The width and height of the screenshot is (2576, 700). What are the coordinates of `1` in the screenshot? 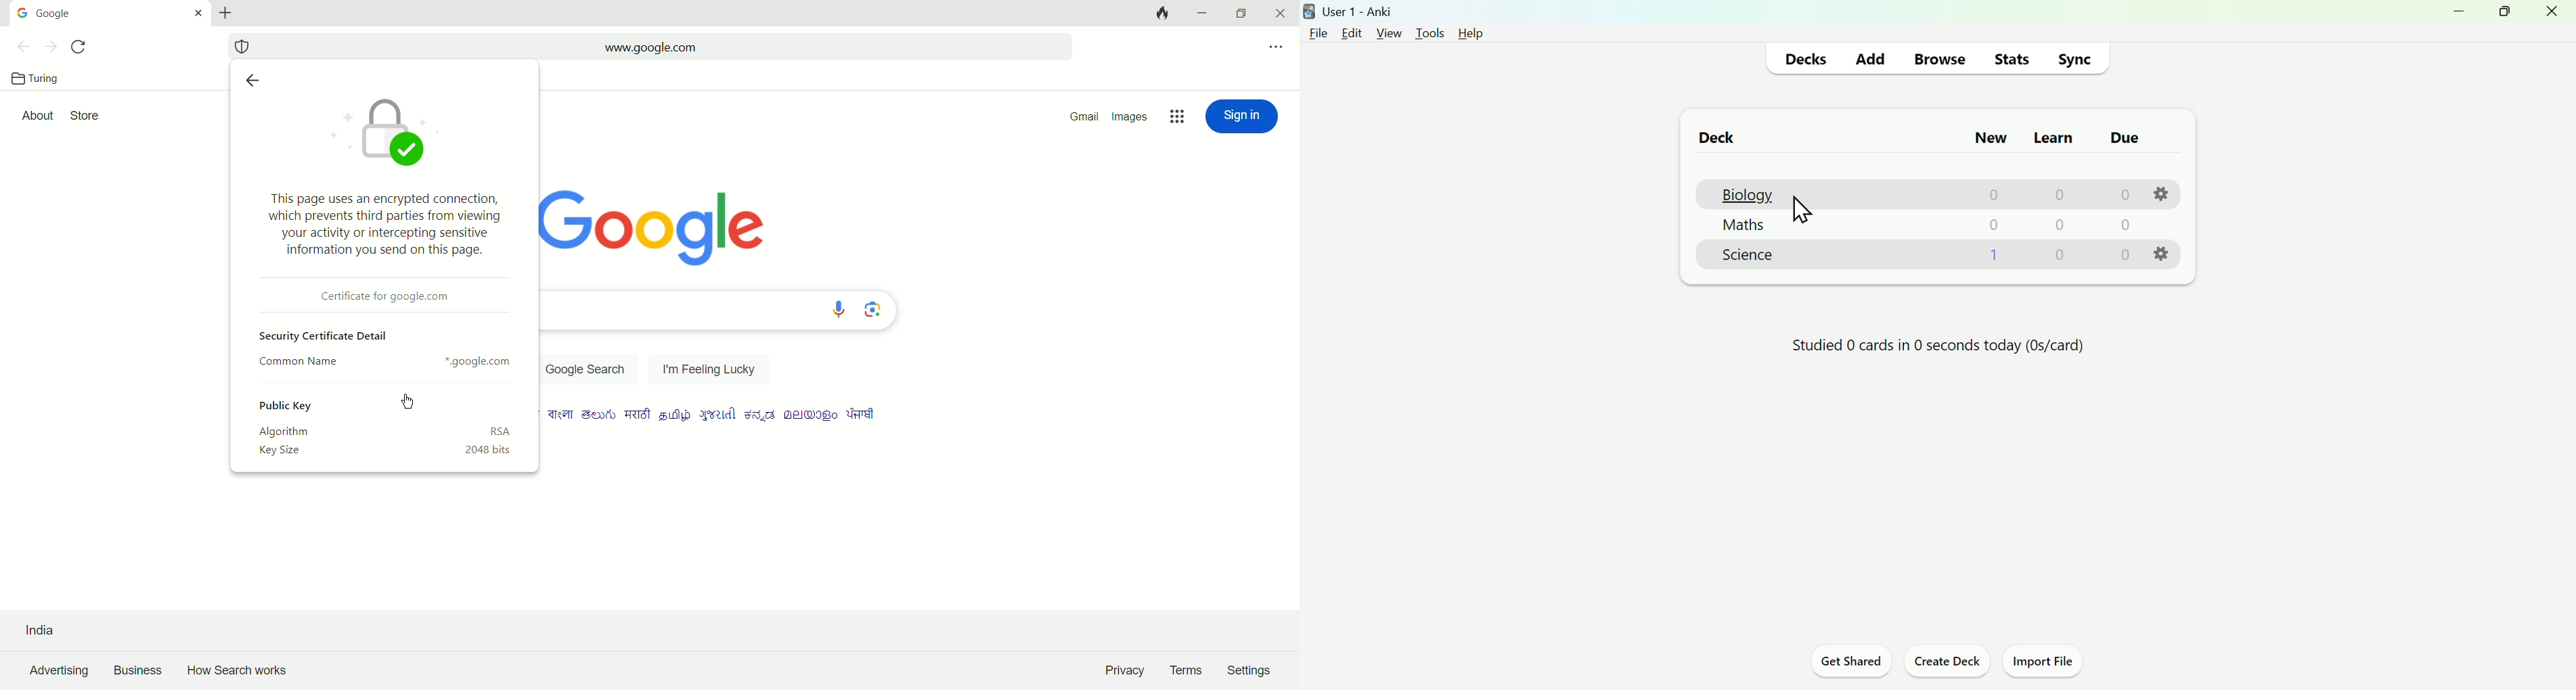 It's located at (1993, 257).